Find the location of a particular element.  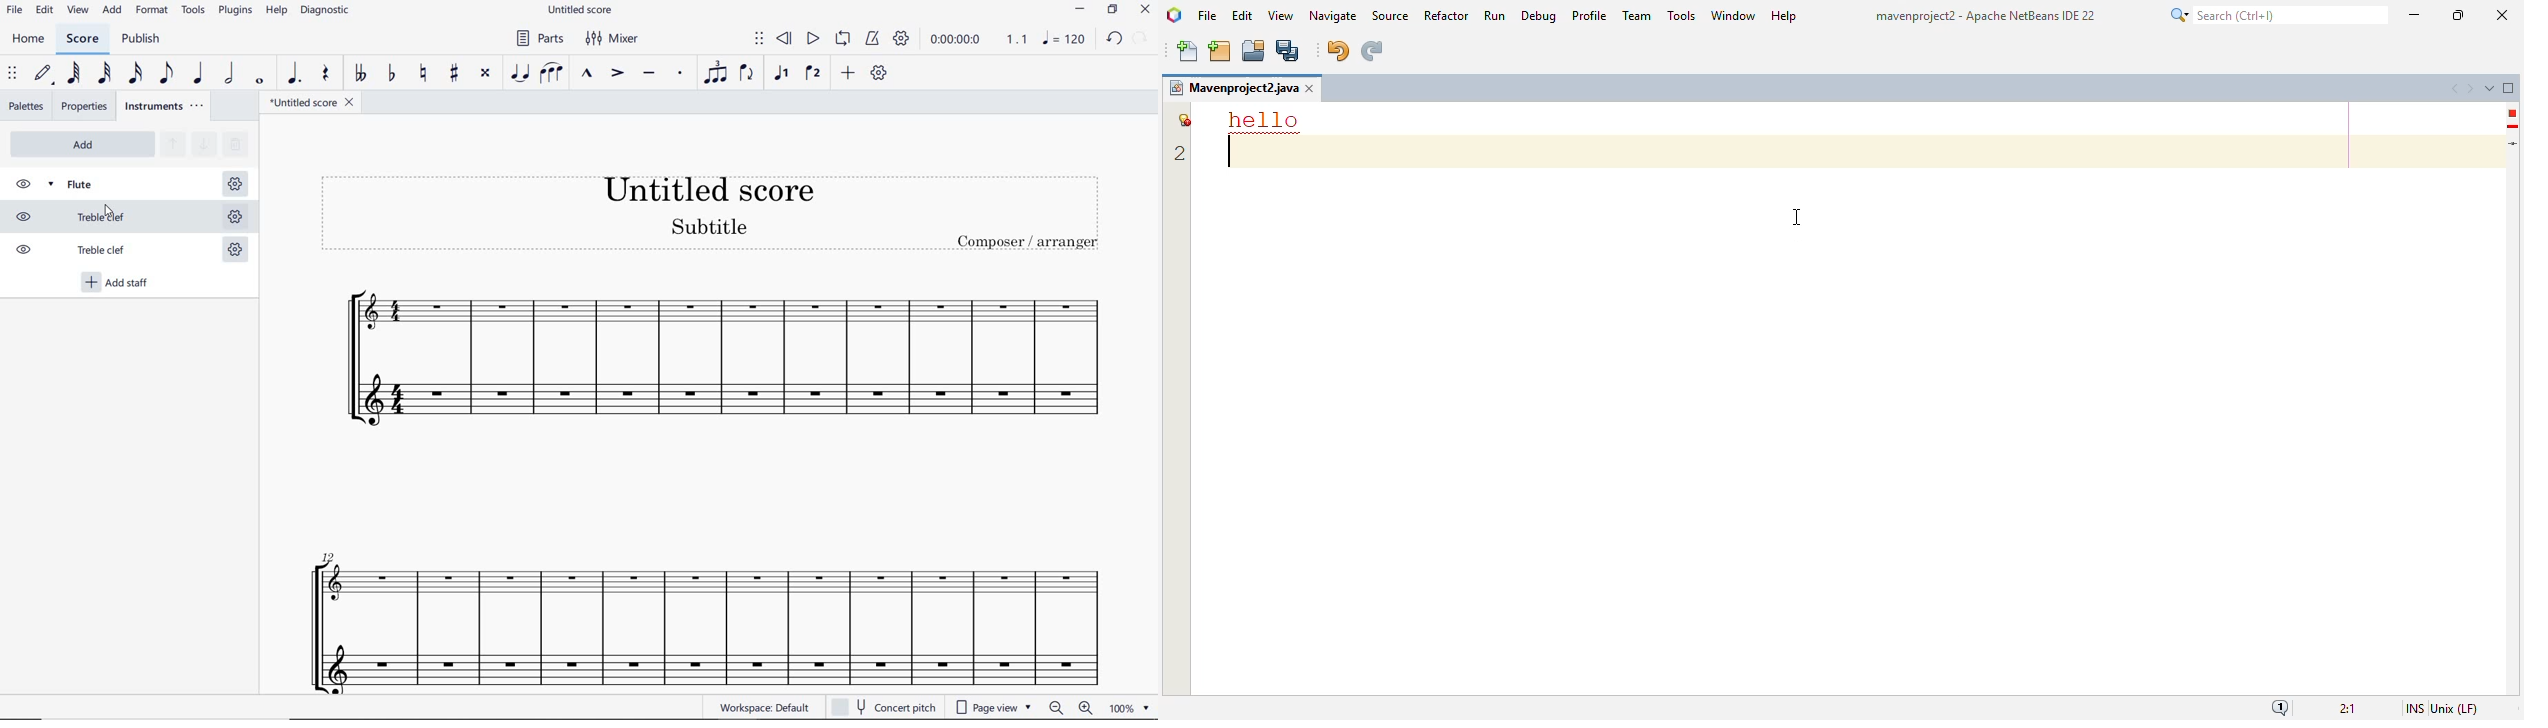

PARTS is located at coordinates (541, 39).